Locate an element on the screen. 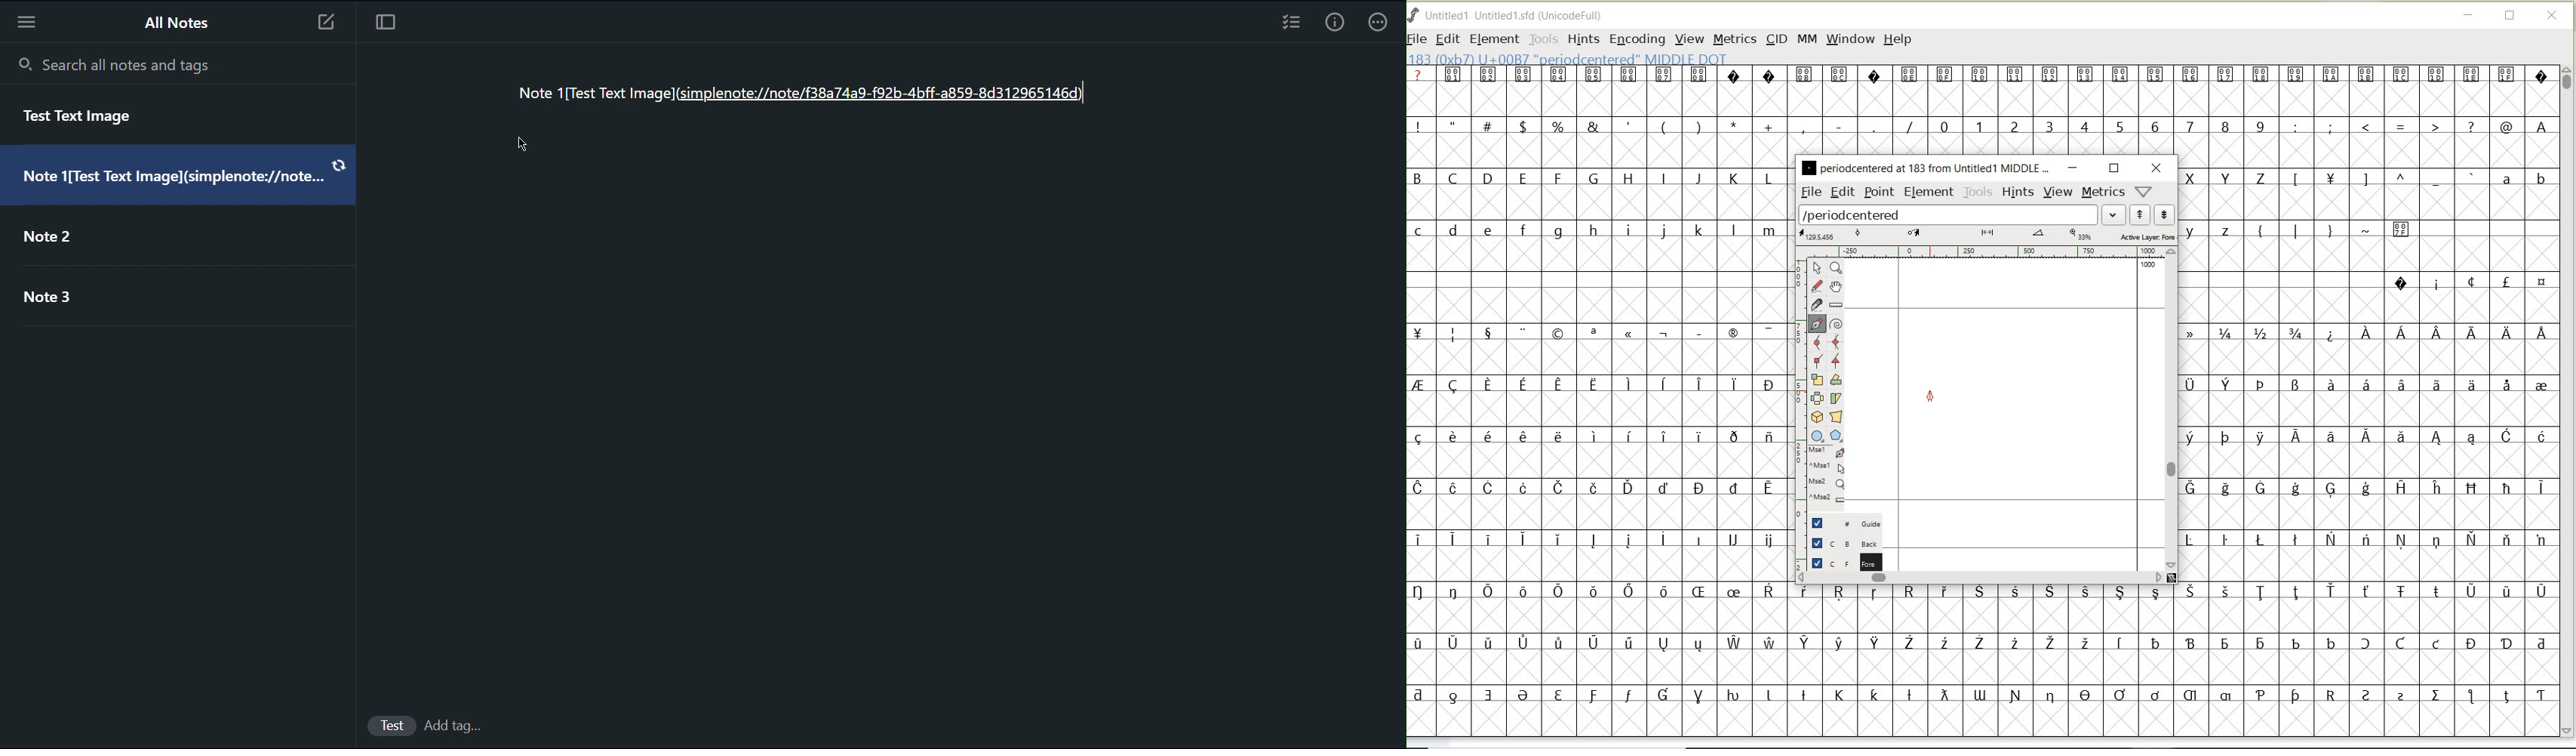 The height and width of the screenshot is (756, 2576). expand is located at coordinates (2114, 214).